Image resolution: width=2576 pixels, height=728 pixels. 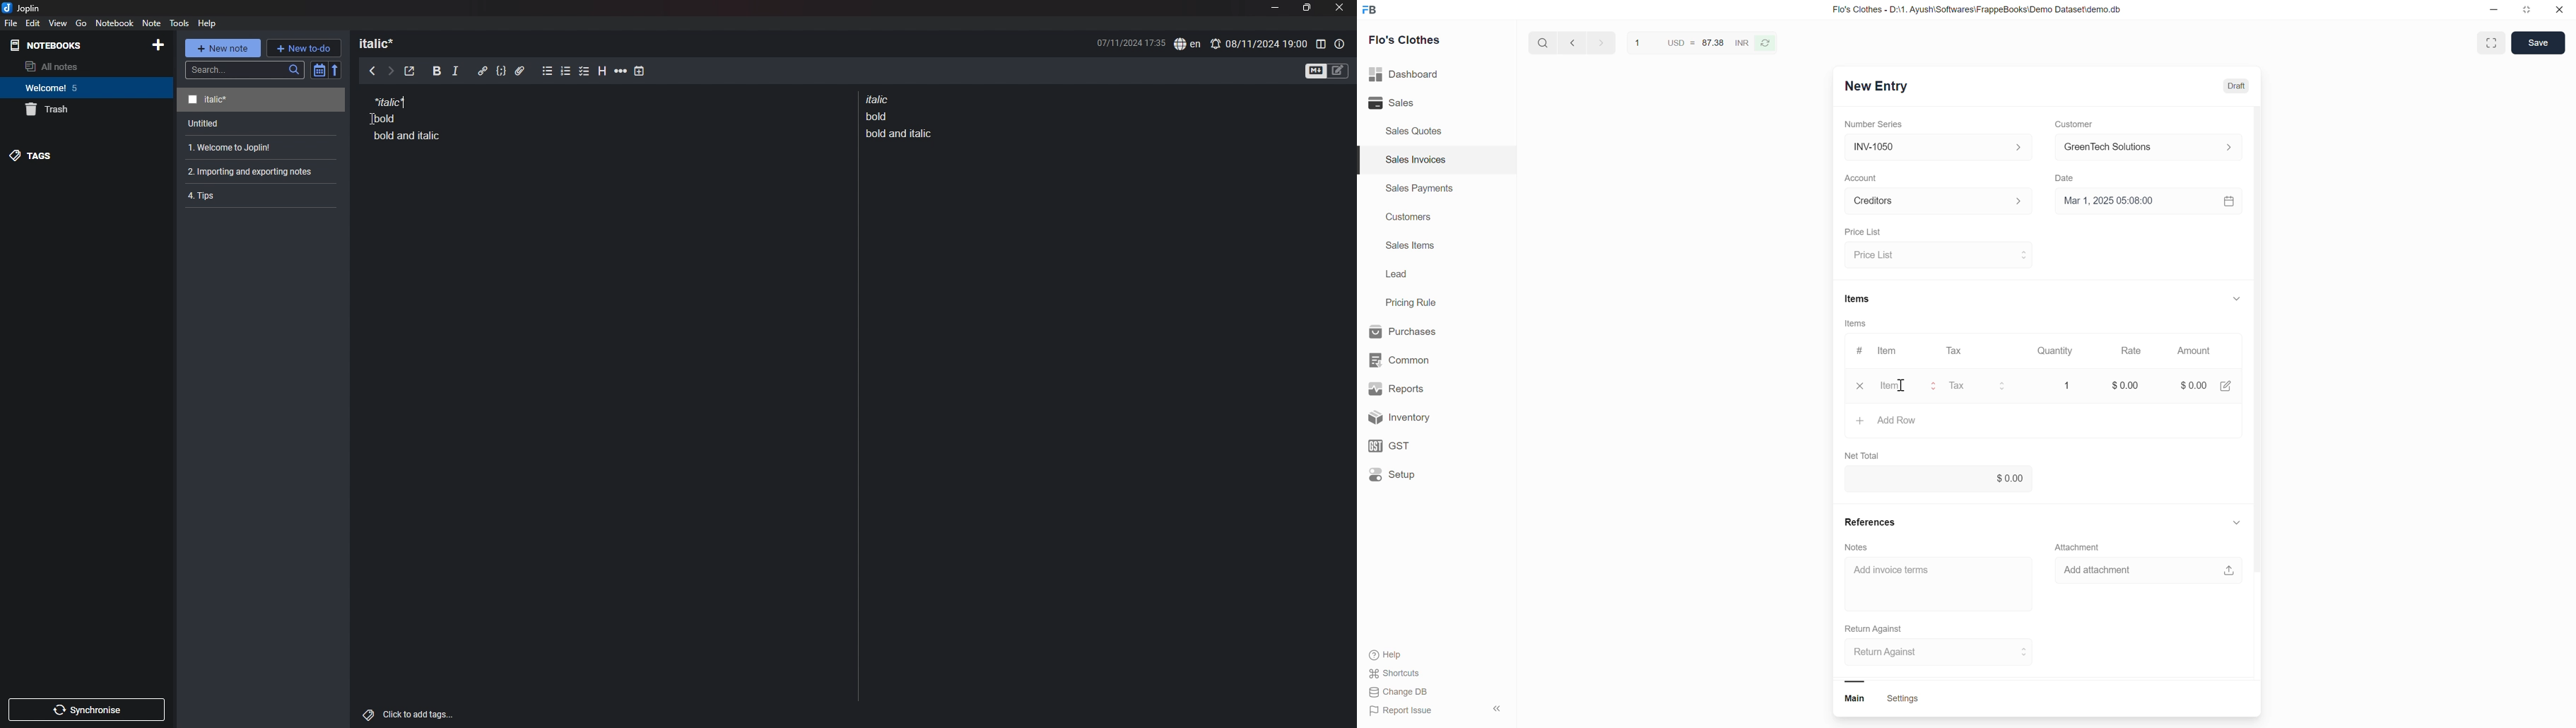 I want to click on GST , so click(x=1425, y=445).